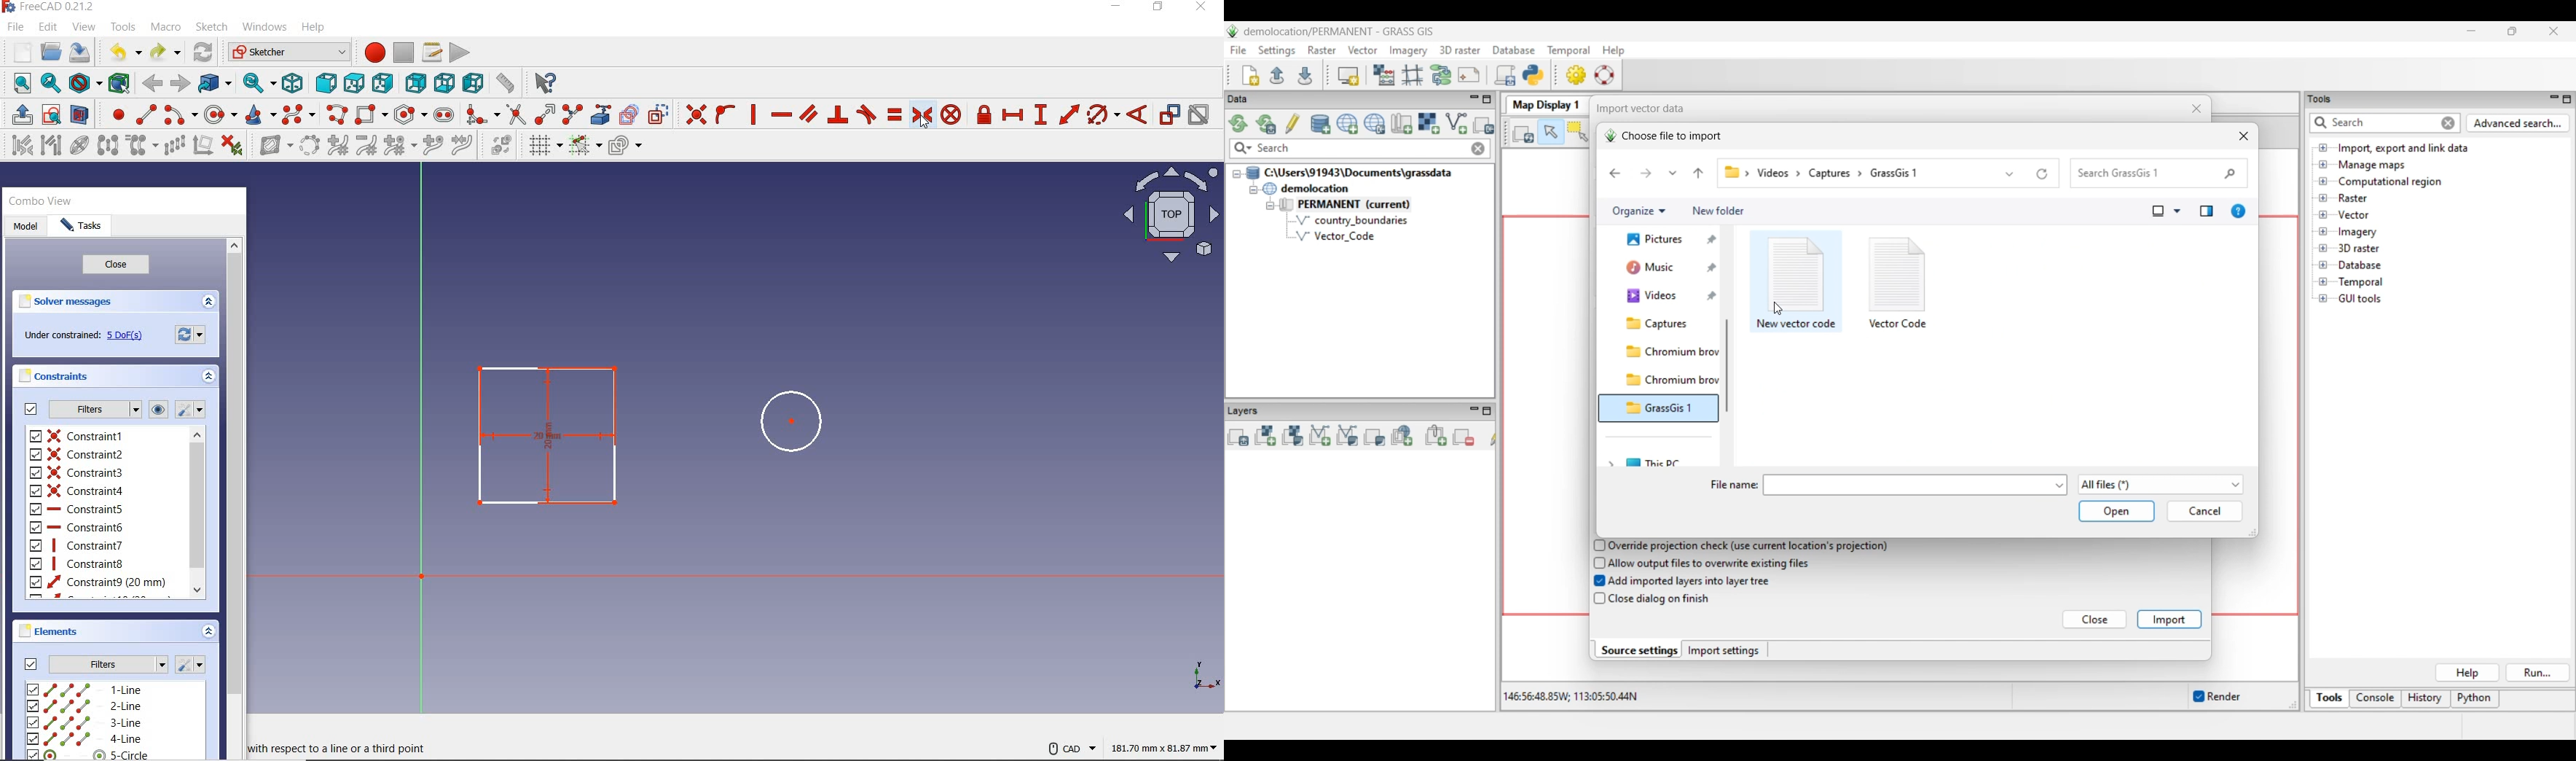 The height and width of the screenshot is (784, 2576). I want to click on CAD, so click(1068, 748).